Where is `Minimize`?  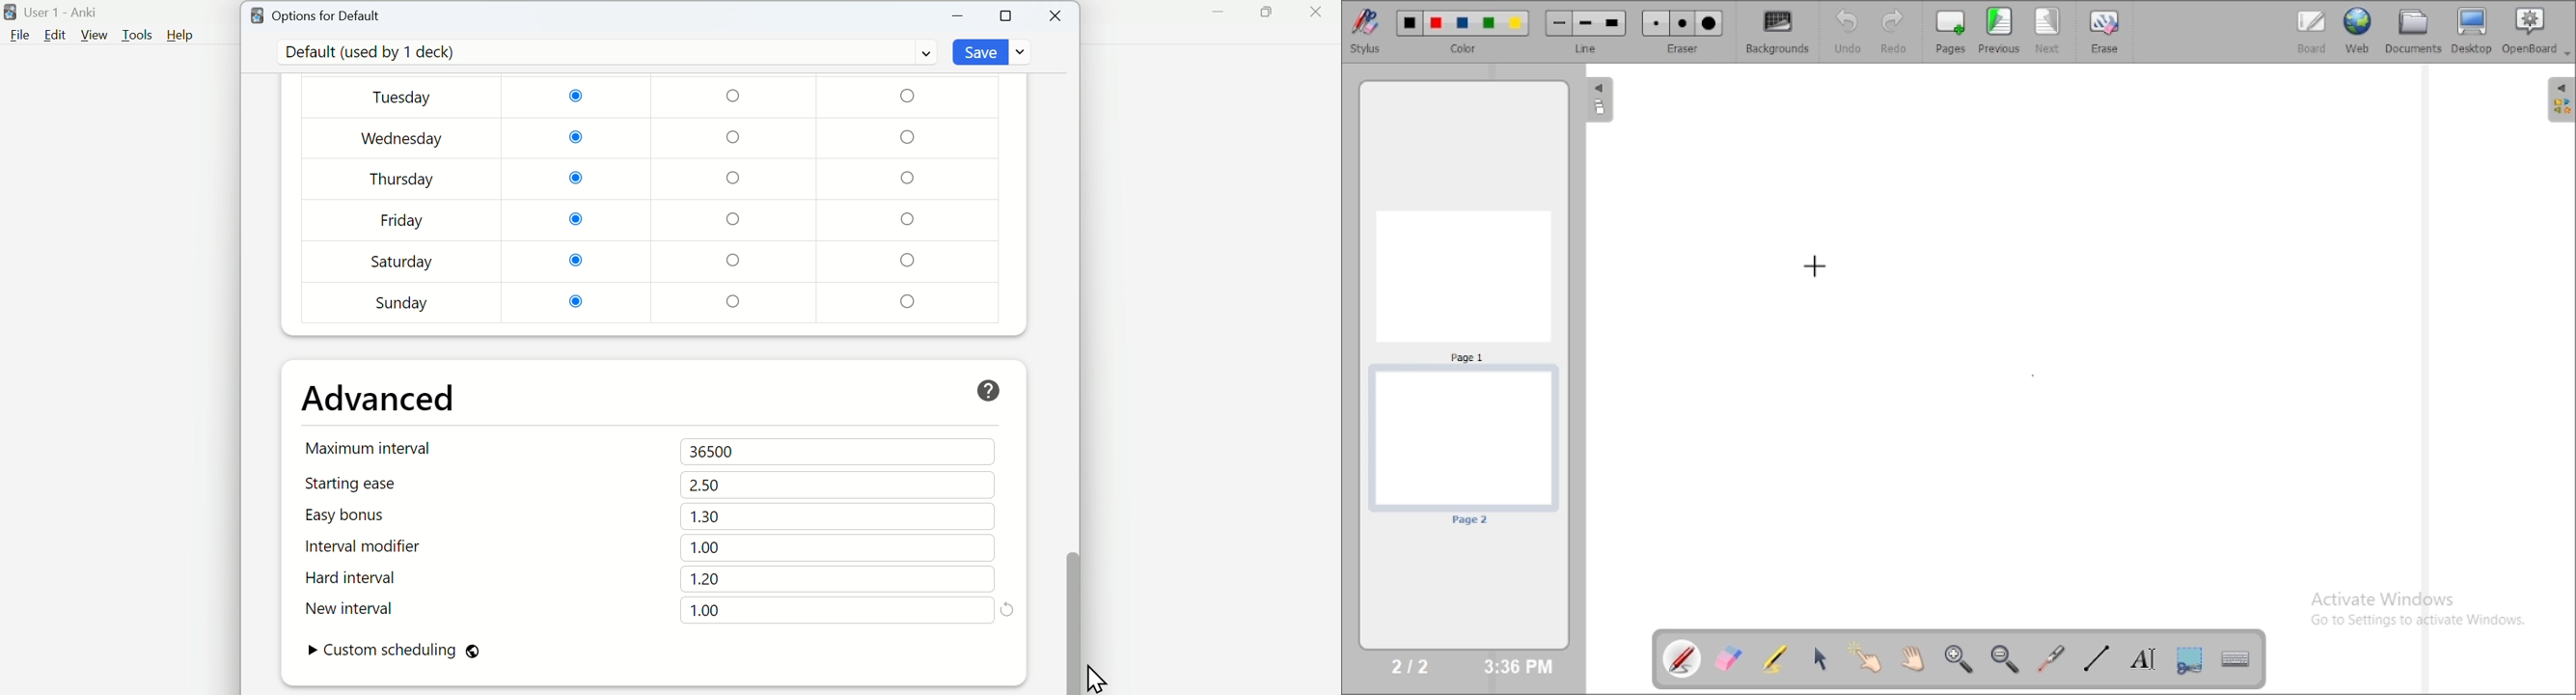 Minimize is located at coordinates (1219, 13).